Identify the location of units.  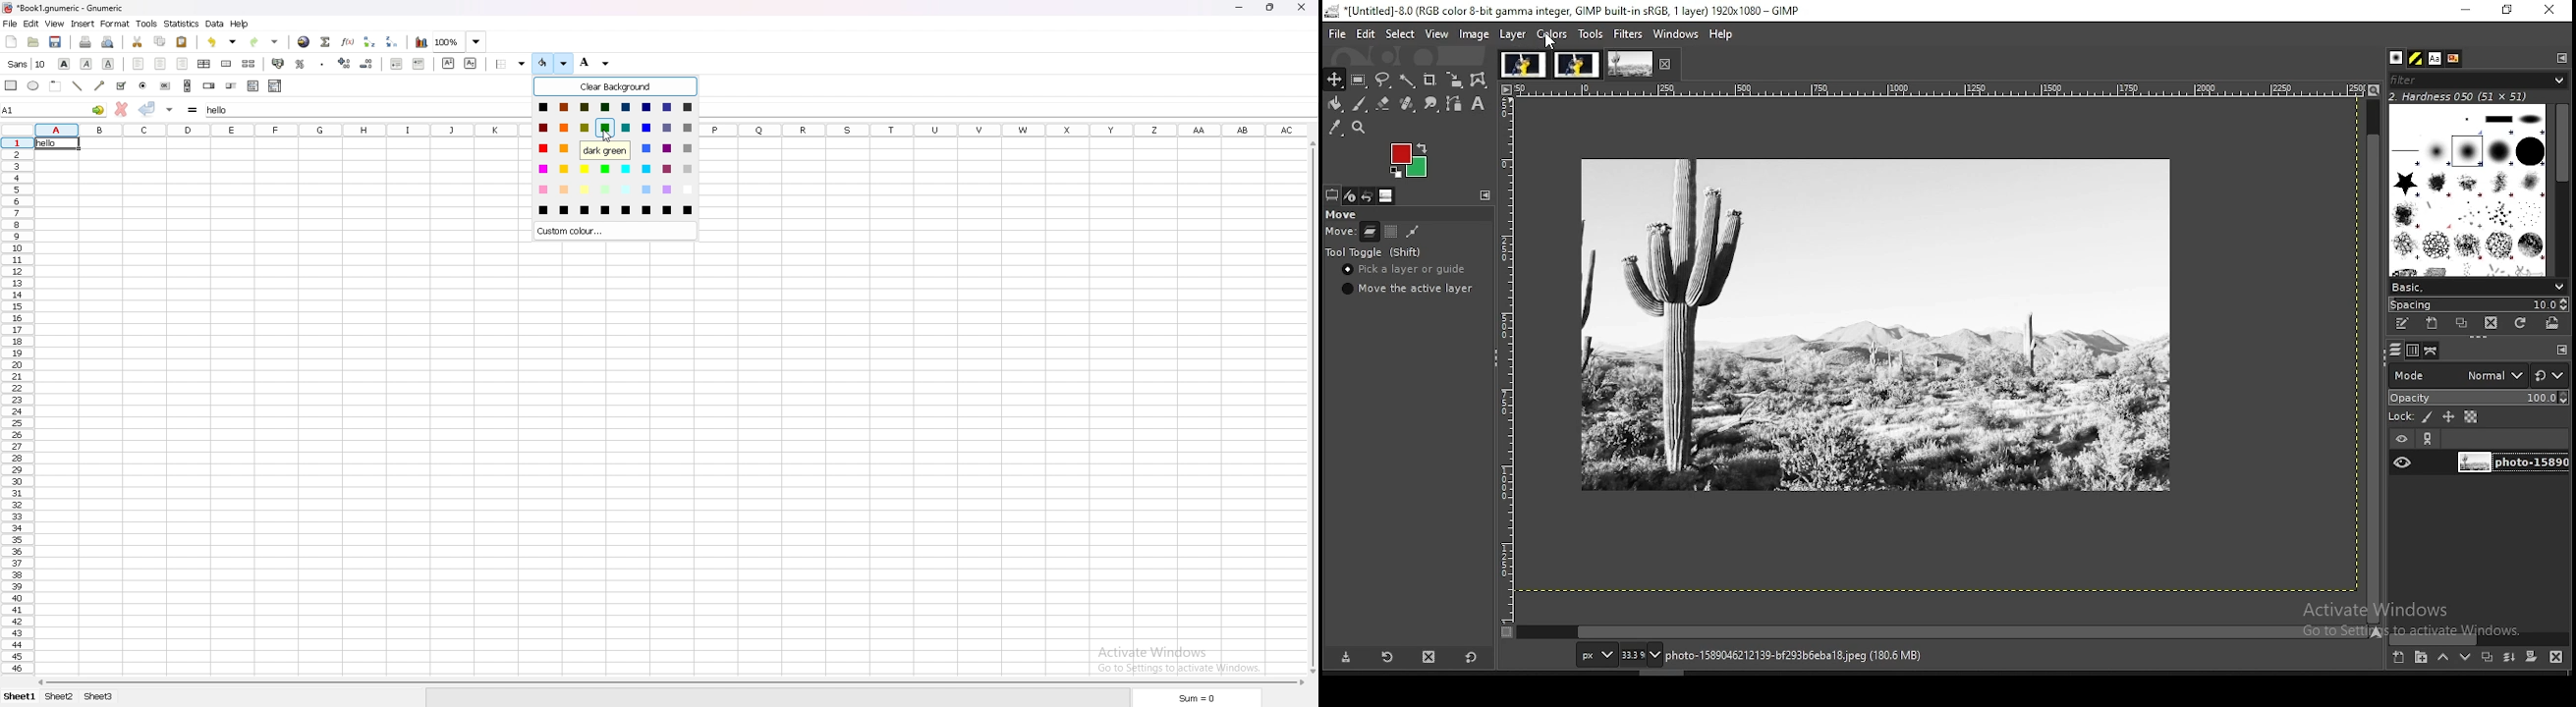
(1594, 654).